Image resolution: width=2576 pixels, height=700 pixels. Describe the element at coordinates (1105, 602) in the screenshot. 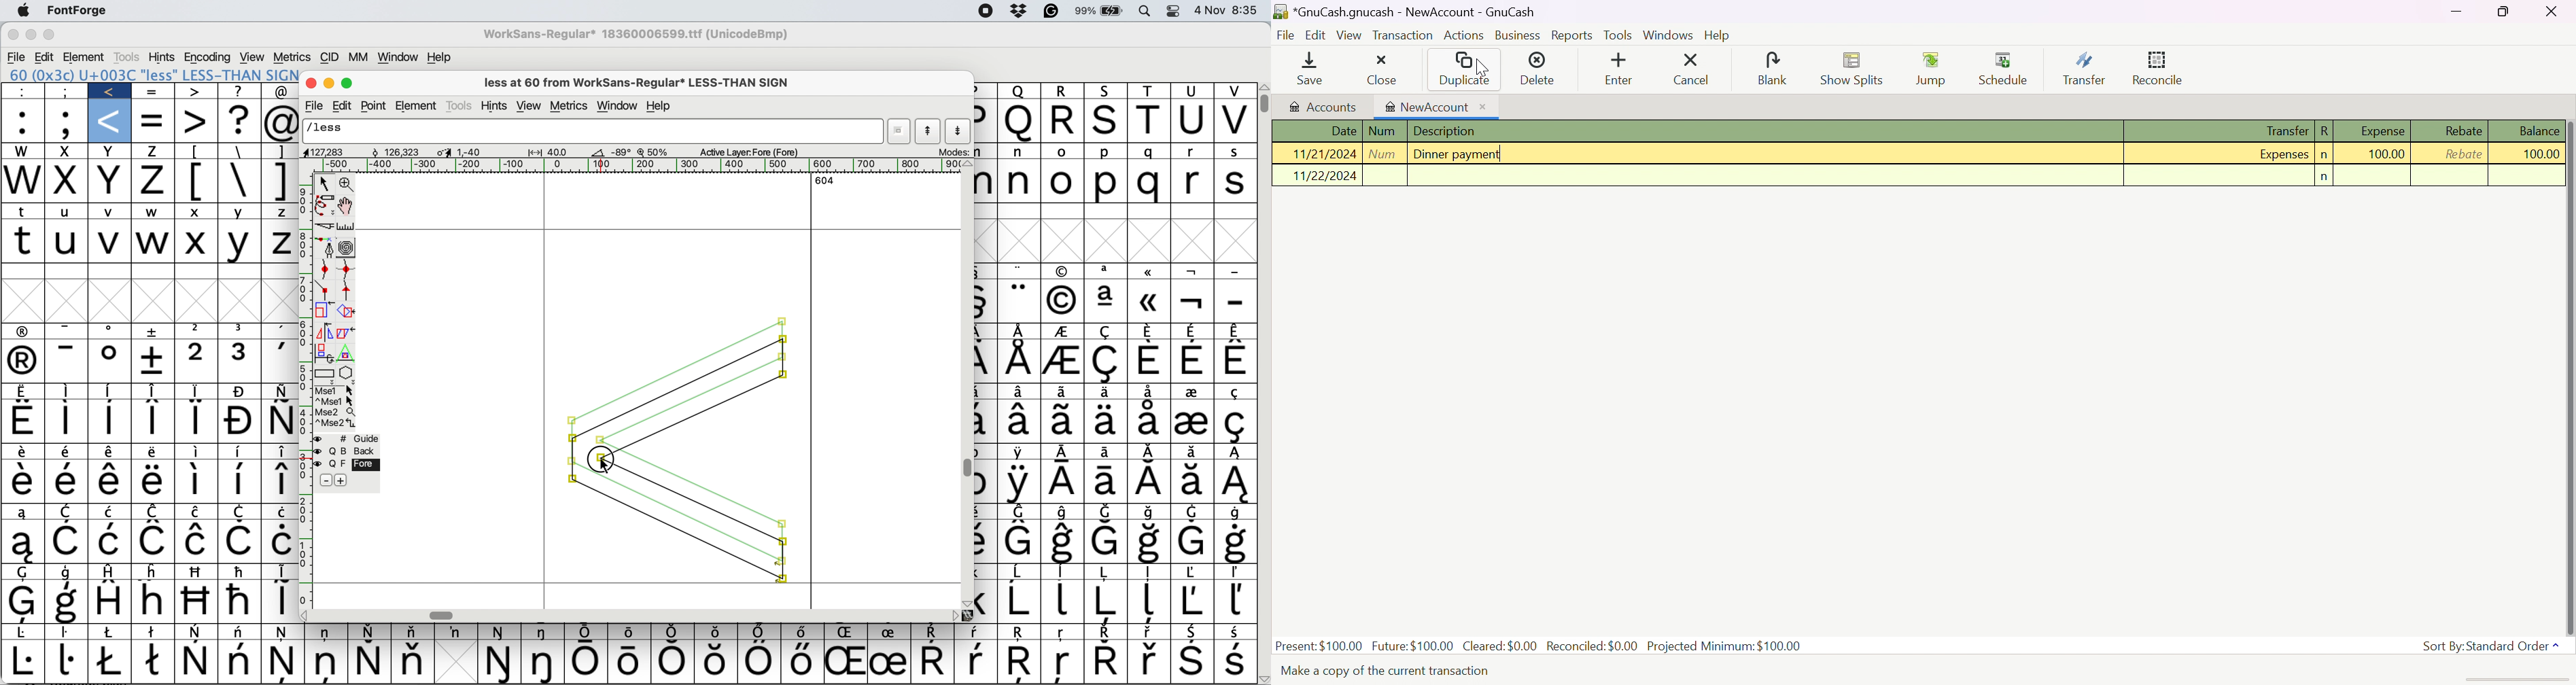

I see `Symbol` at that location.